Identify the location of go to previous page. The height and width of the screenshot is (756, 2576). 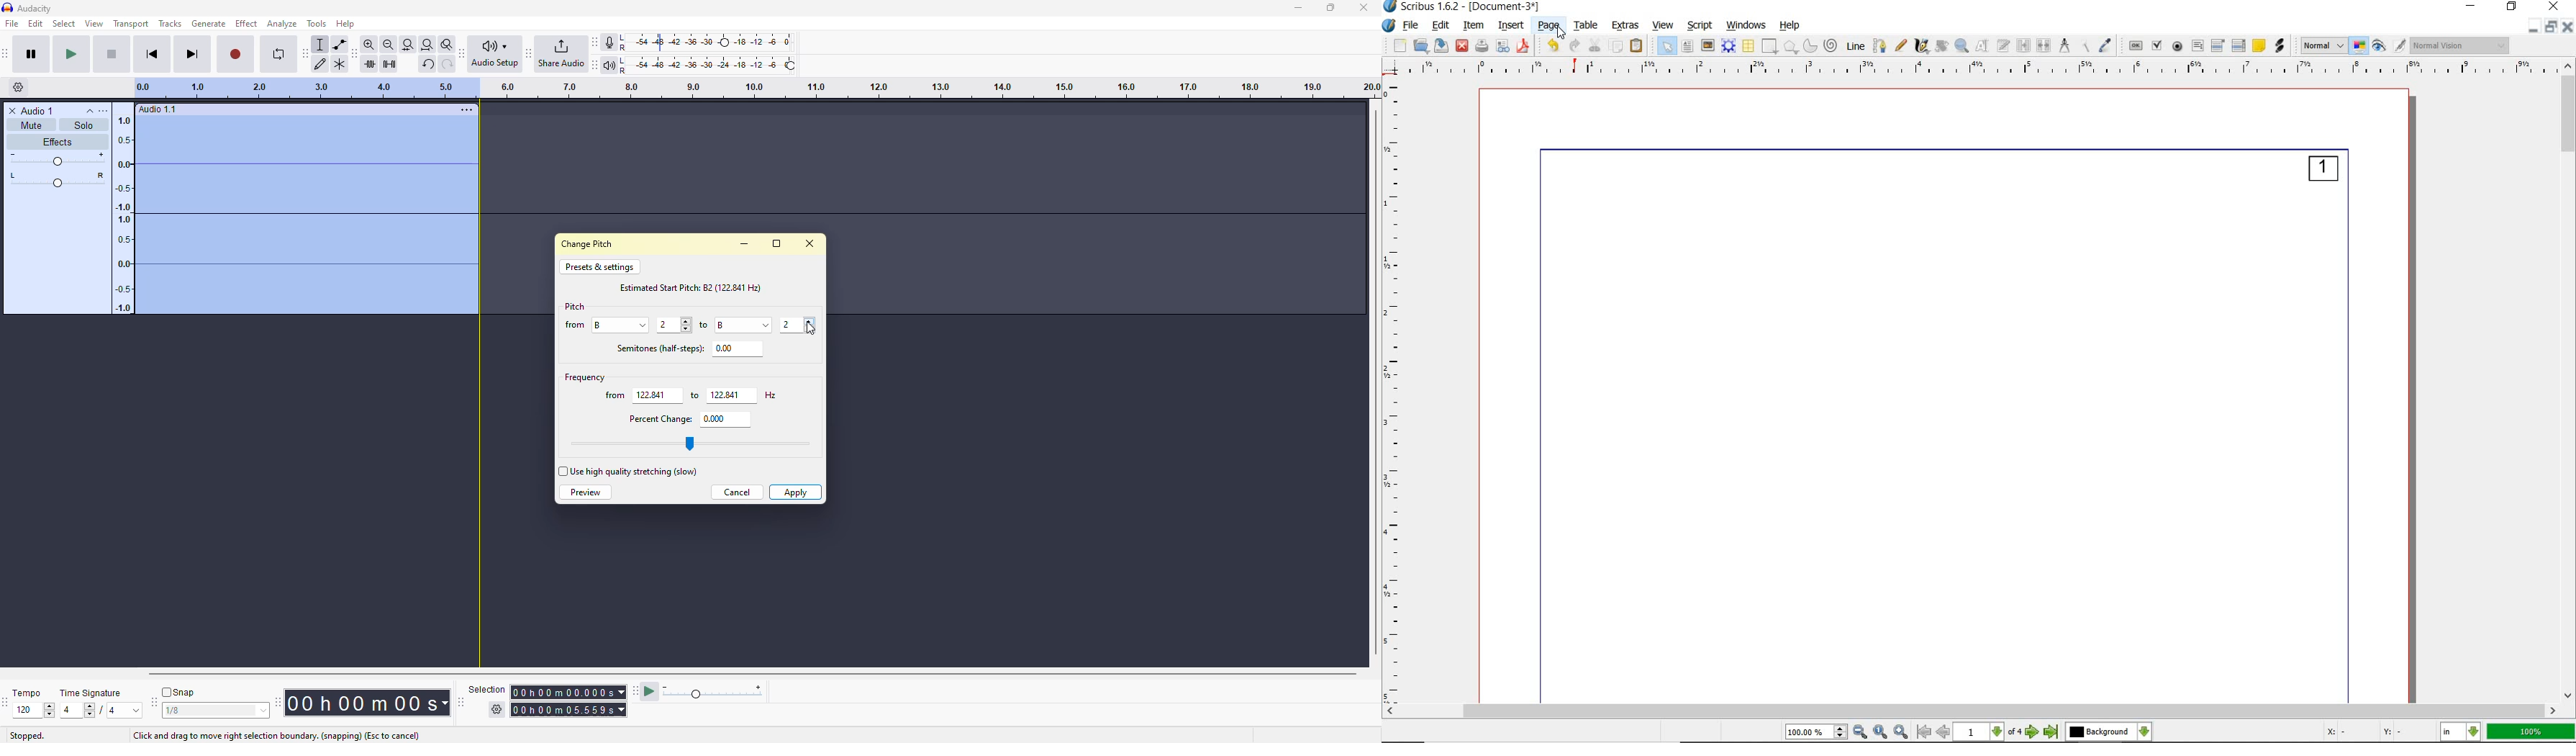
(1944, 732).